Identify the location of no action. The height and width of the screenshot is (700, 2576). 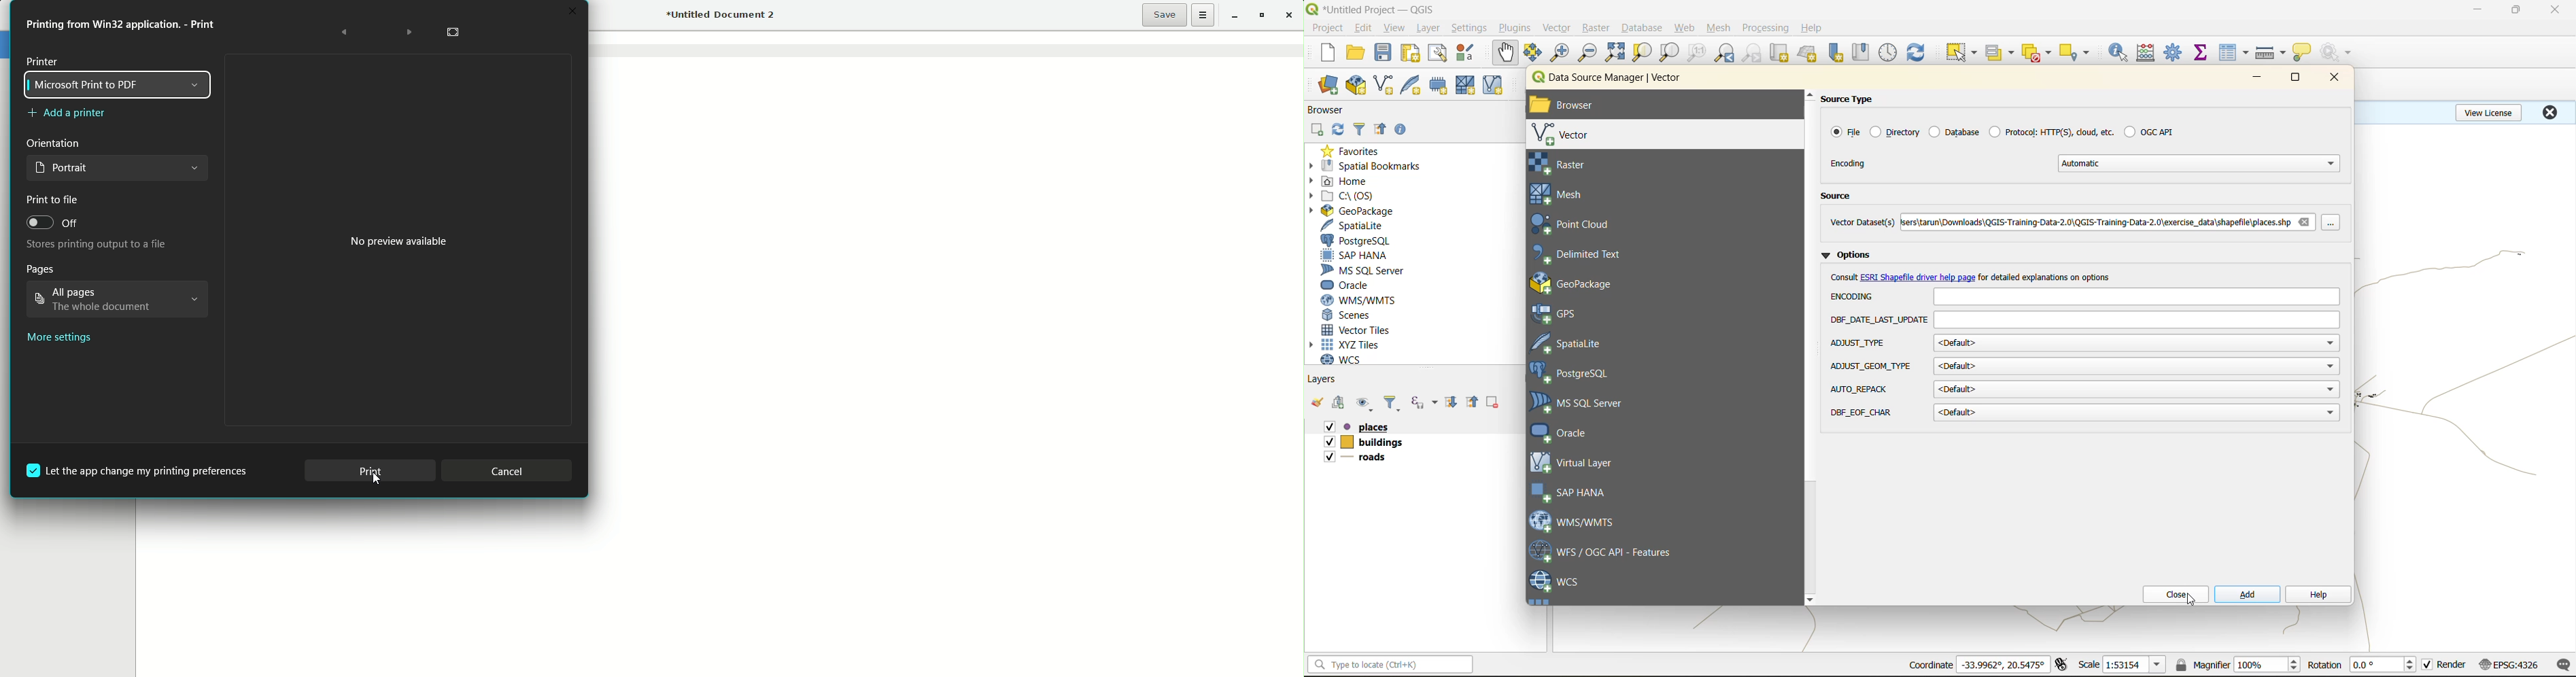
(2338, 52).